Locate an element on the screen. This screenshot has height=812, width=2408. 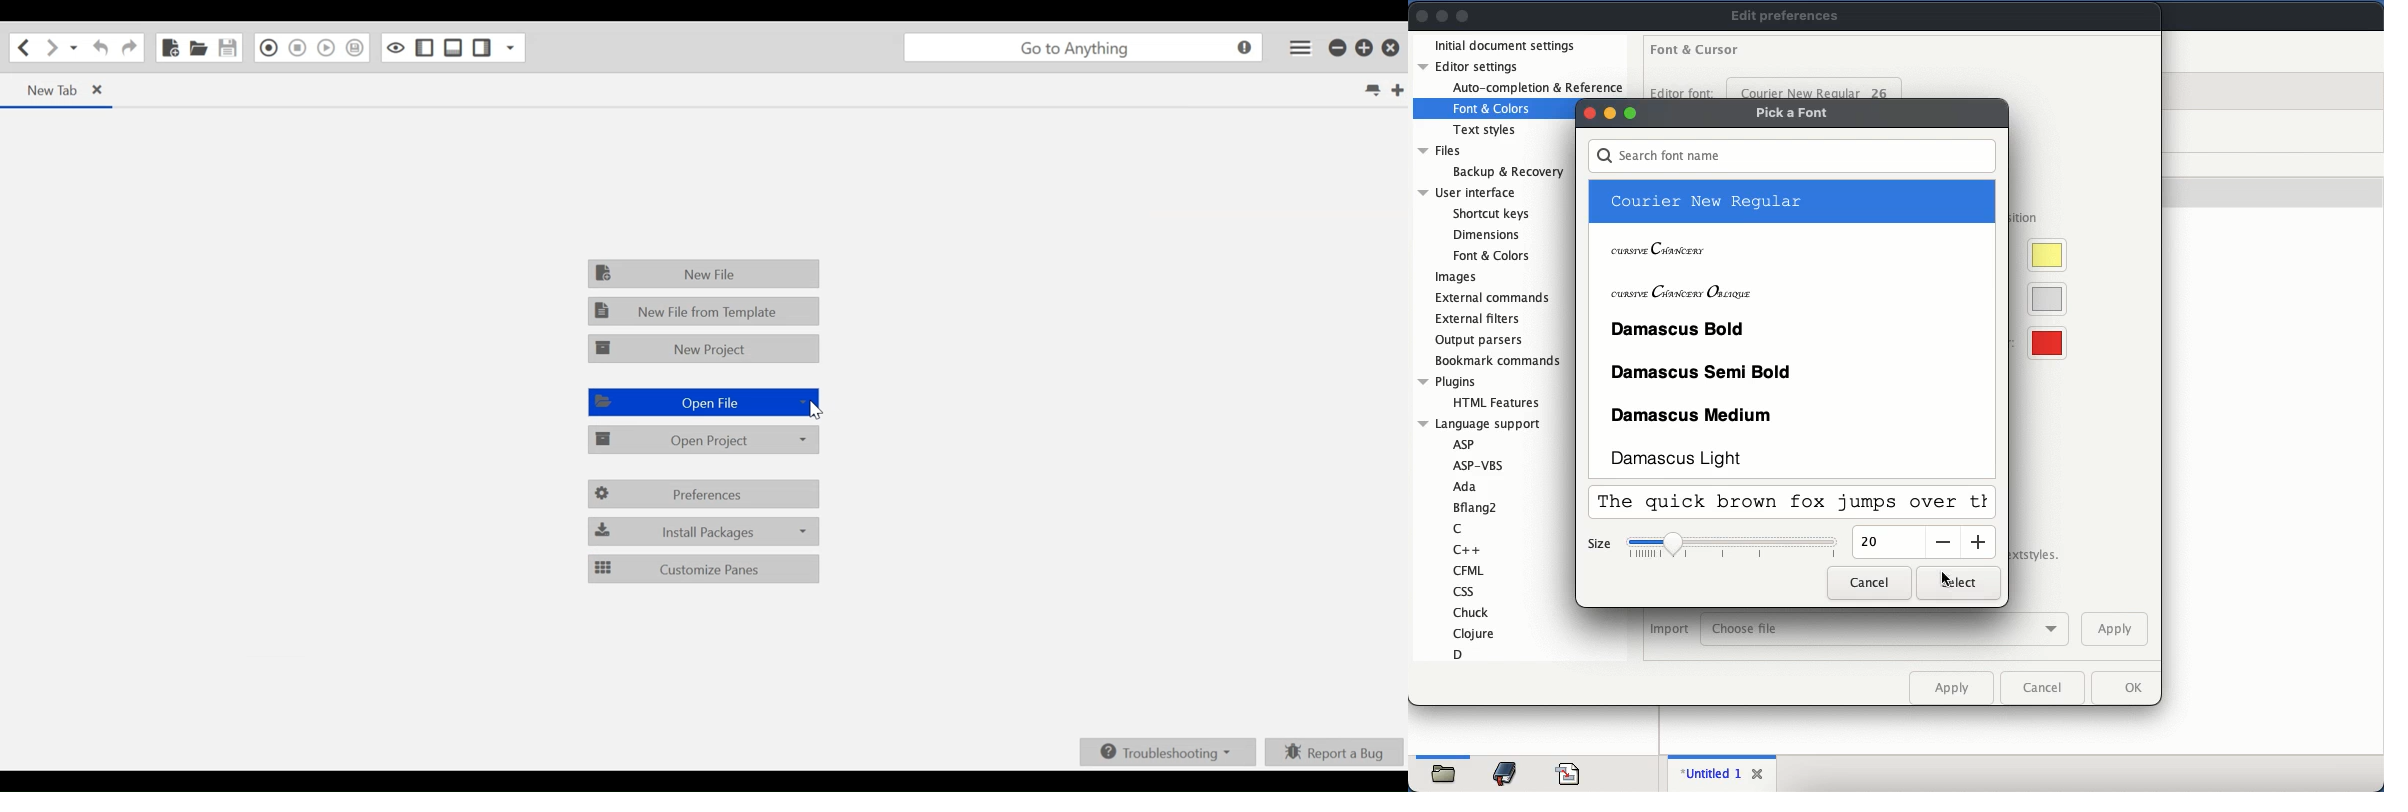
Plugins is located at coordinates (1447, 380).